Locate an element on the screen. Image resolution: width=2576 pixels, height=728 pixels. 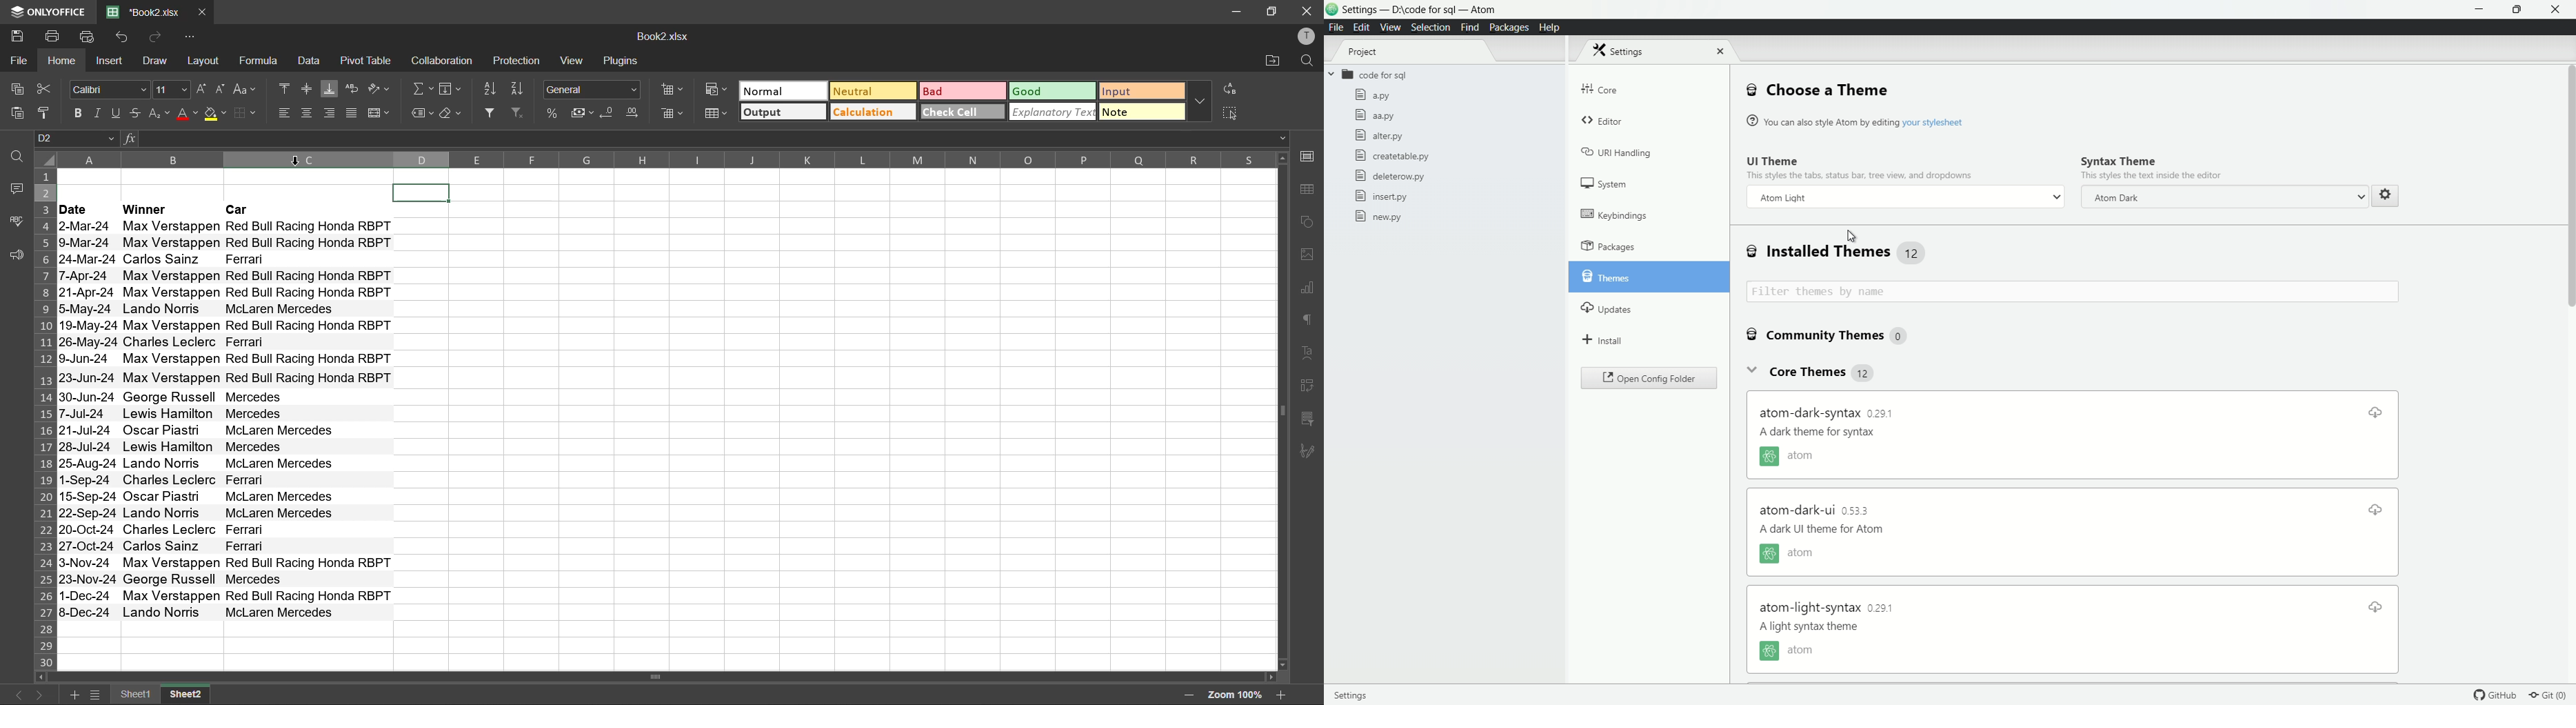
sort descending is located at coordinates (519, 89).